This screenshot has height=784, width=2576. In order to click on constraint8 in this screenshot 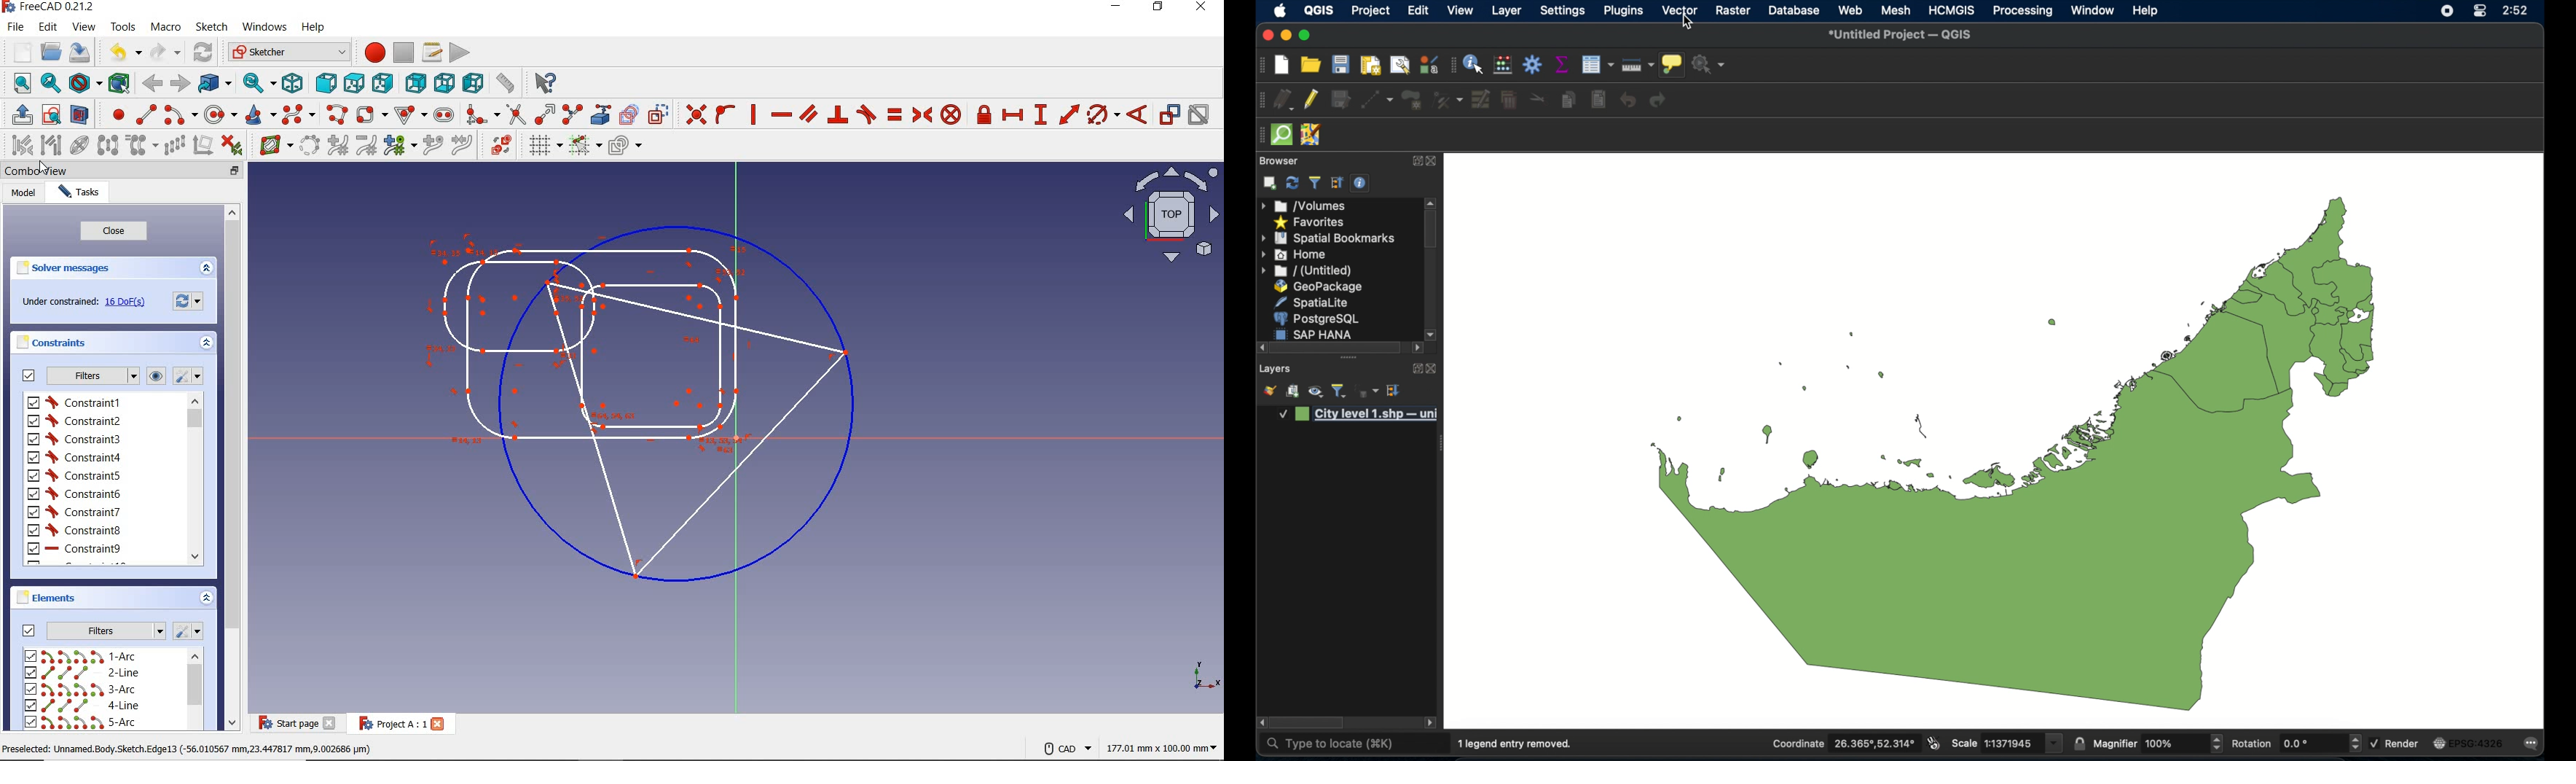, I will do `click(74, 531)`.